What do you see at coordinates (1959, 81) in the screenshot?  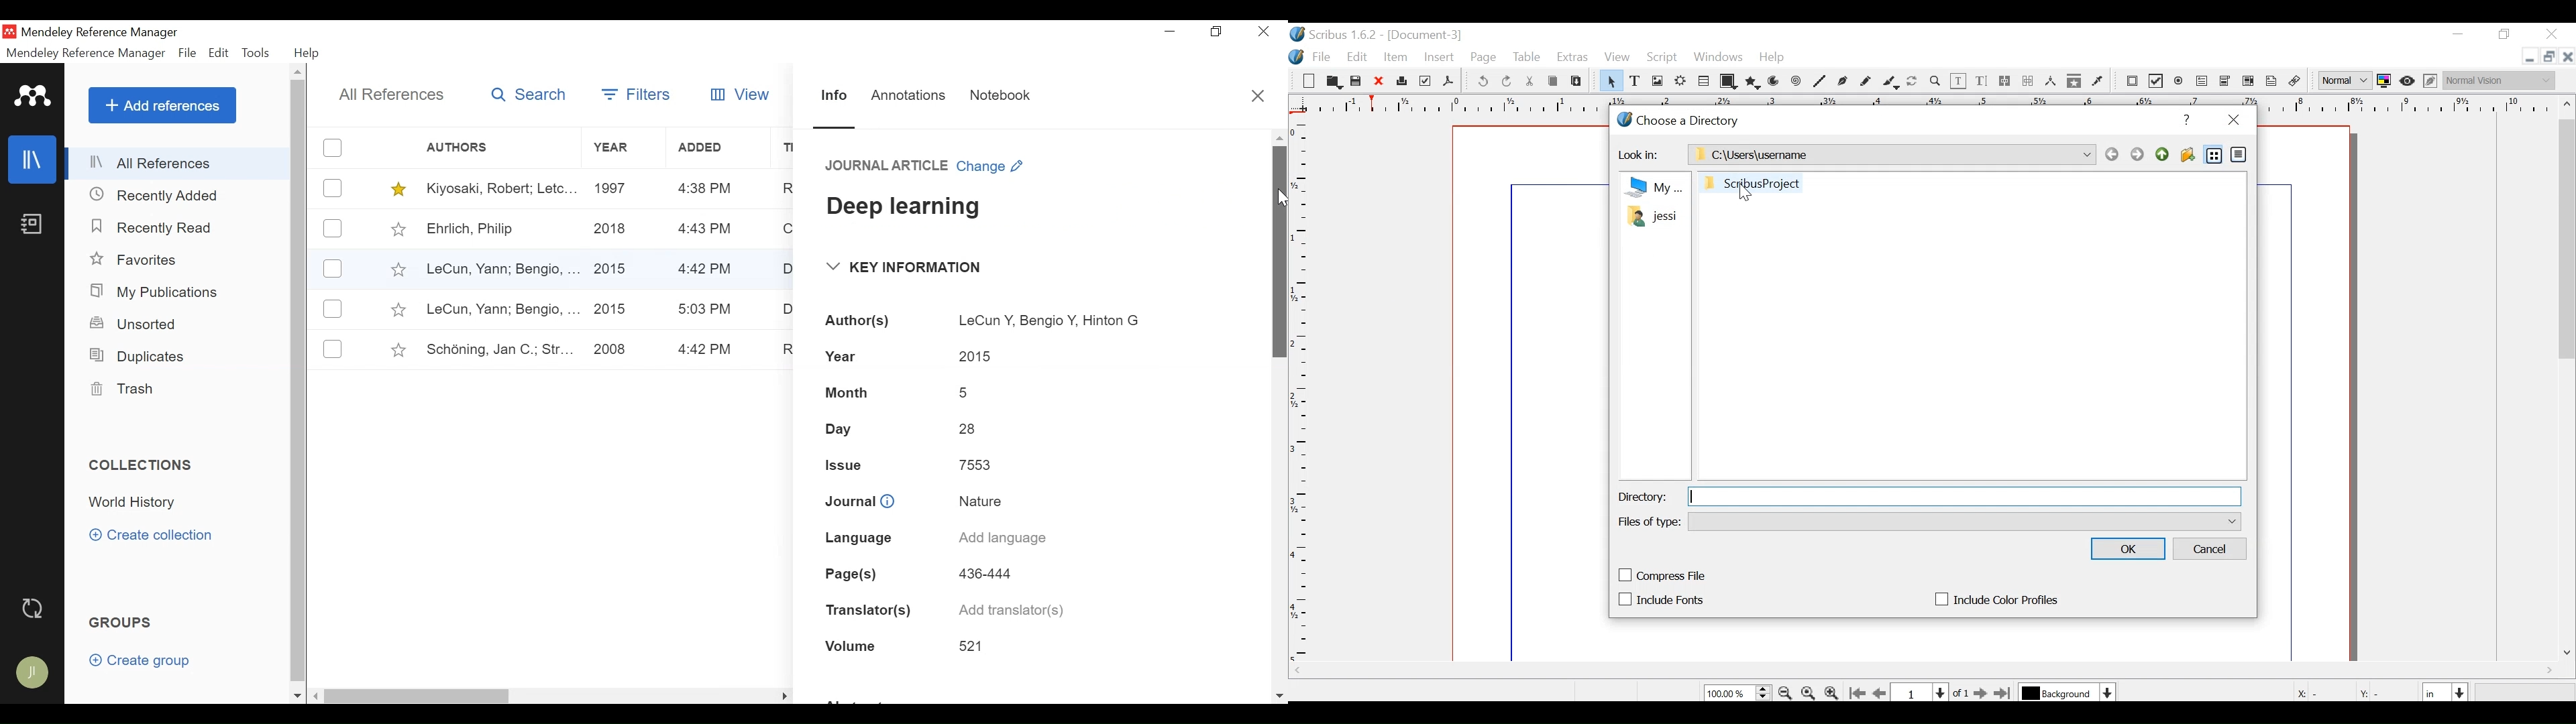 I see `Edit contents of frame ` at bounding box center [1959, 81].